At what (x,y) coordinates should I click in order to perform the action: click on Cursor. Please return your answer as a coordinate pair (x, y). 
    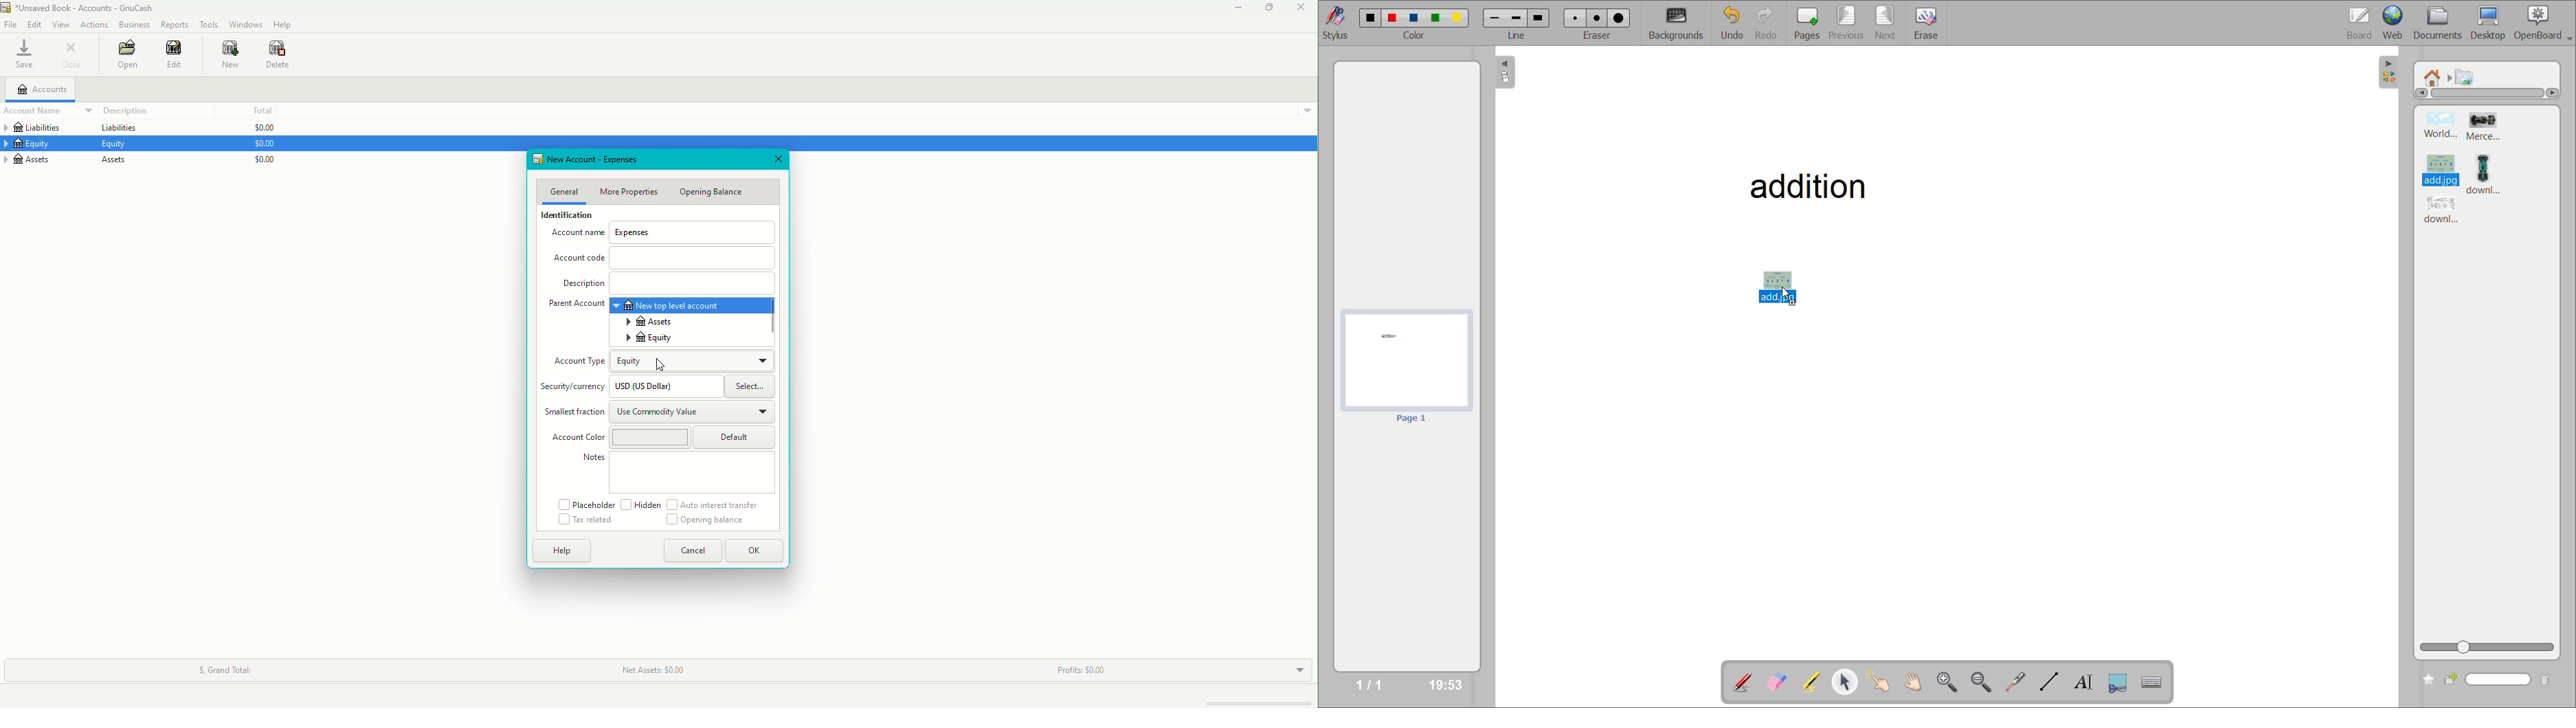
    Looking at the image, I should click on (661, 367).